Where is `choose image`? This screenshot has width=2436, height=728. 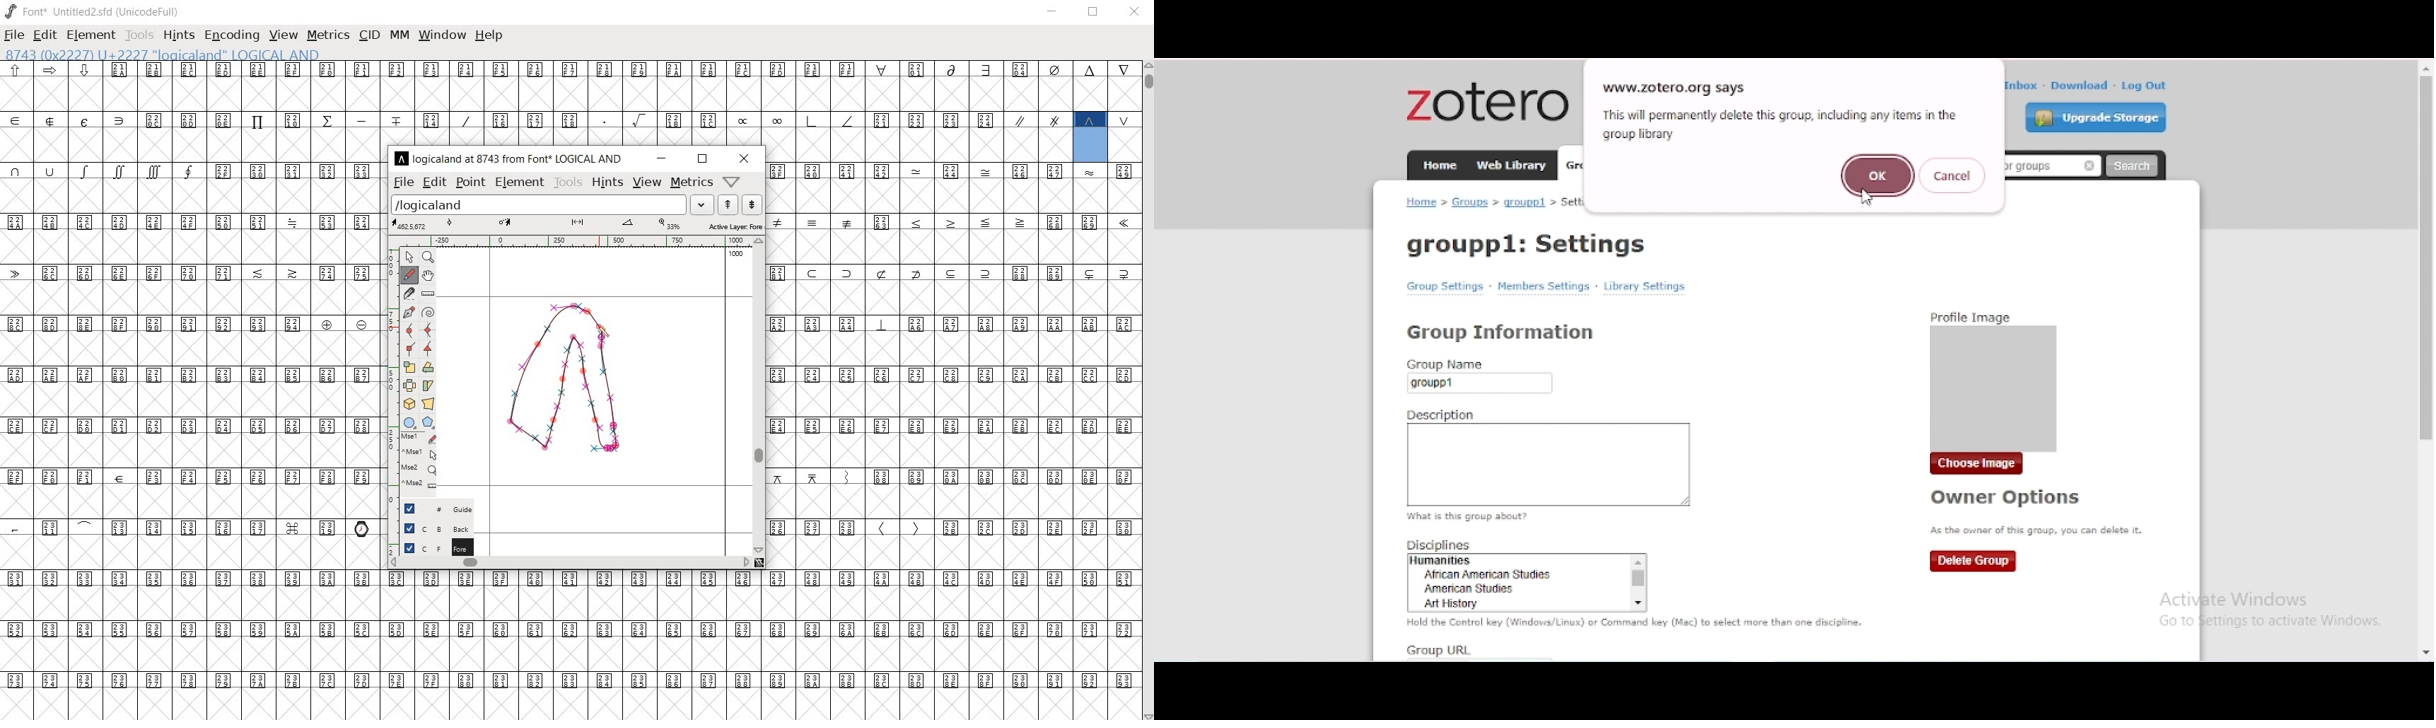 choose image is located at coordinates (1976, 464).